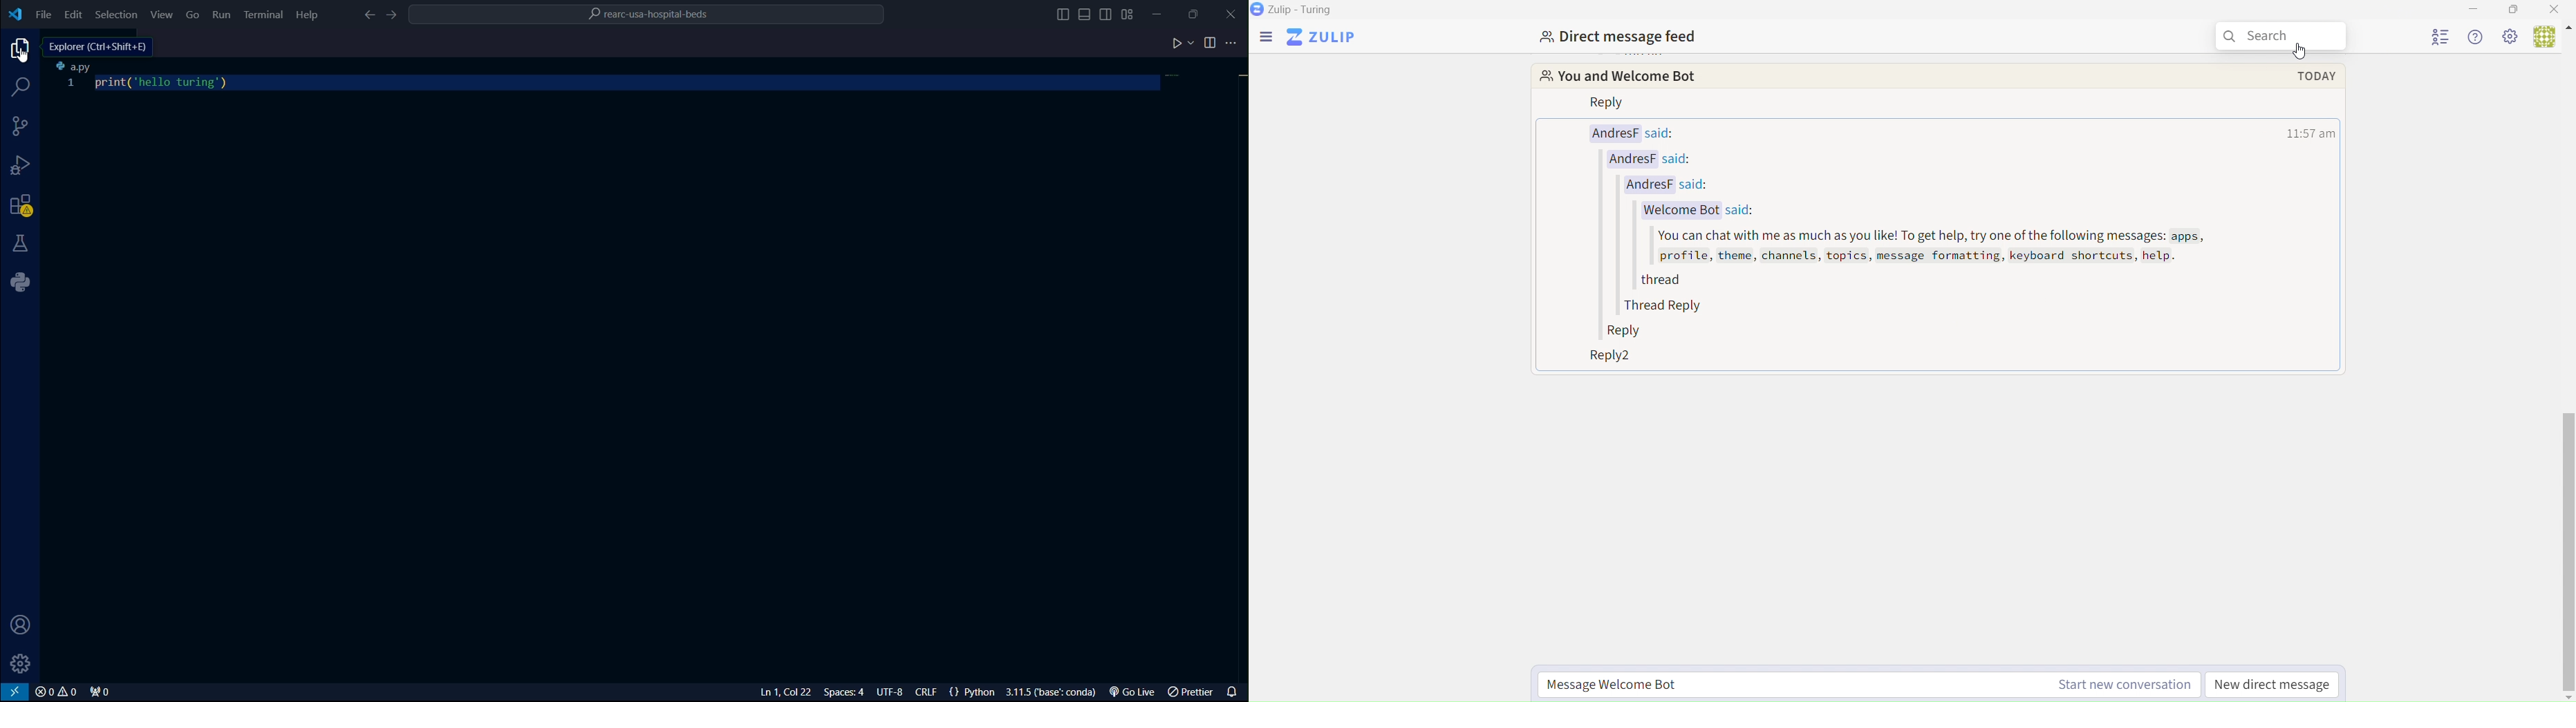 The width and height of the screenshot is (2576, 728). I want to click on AndresF said:, so click(1664, 159).